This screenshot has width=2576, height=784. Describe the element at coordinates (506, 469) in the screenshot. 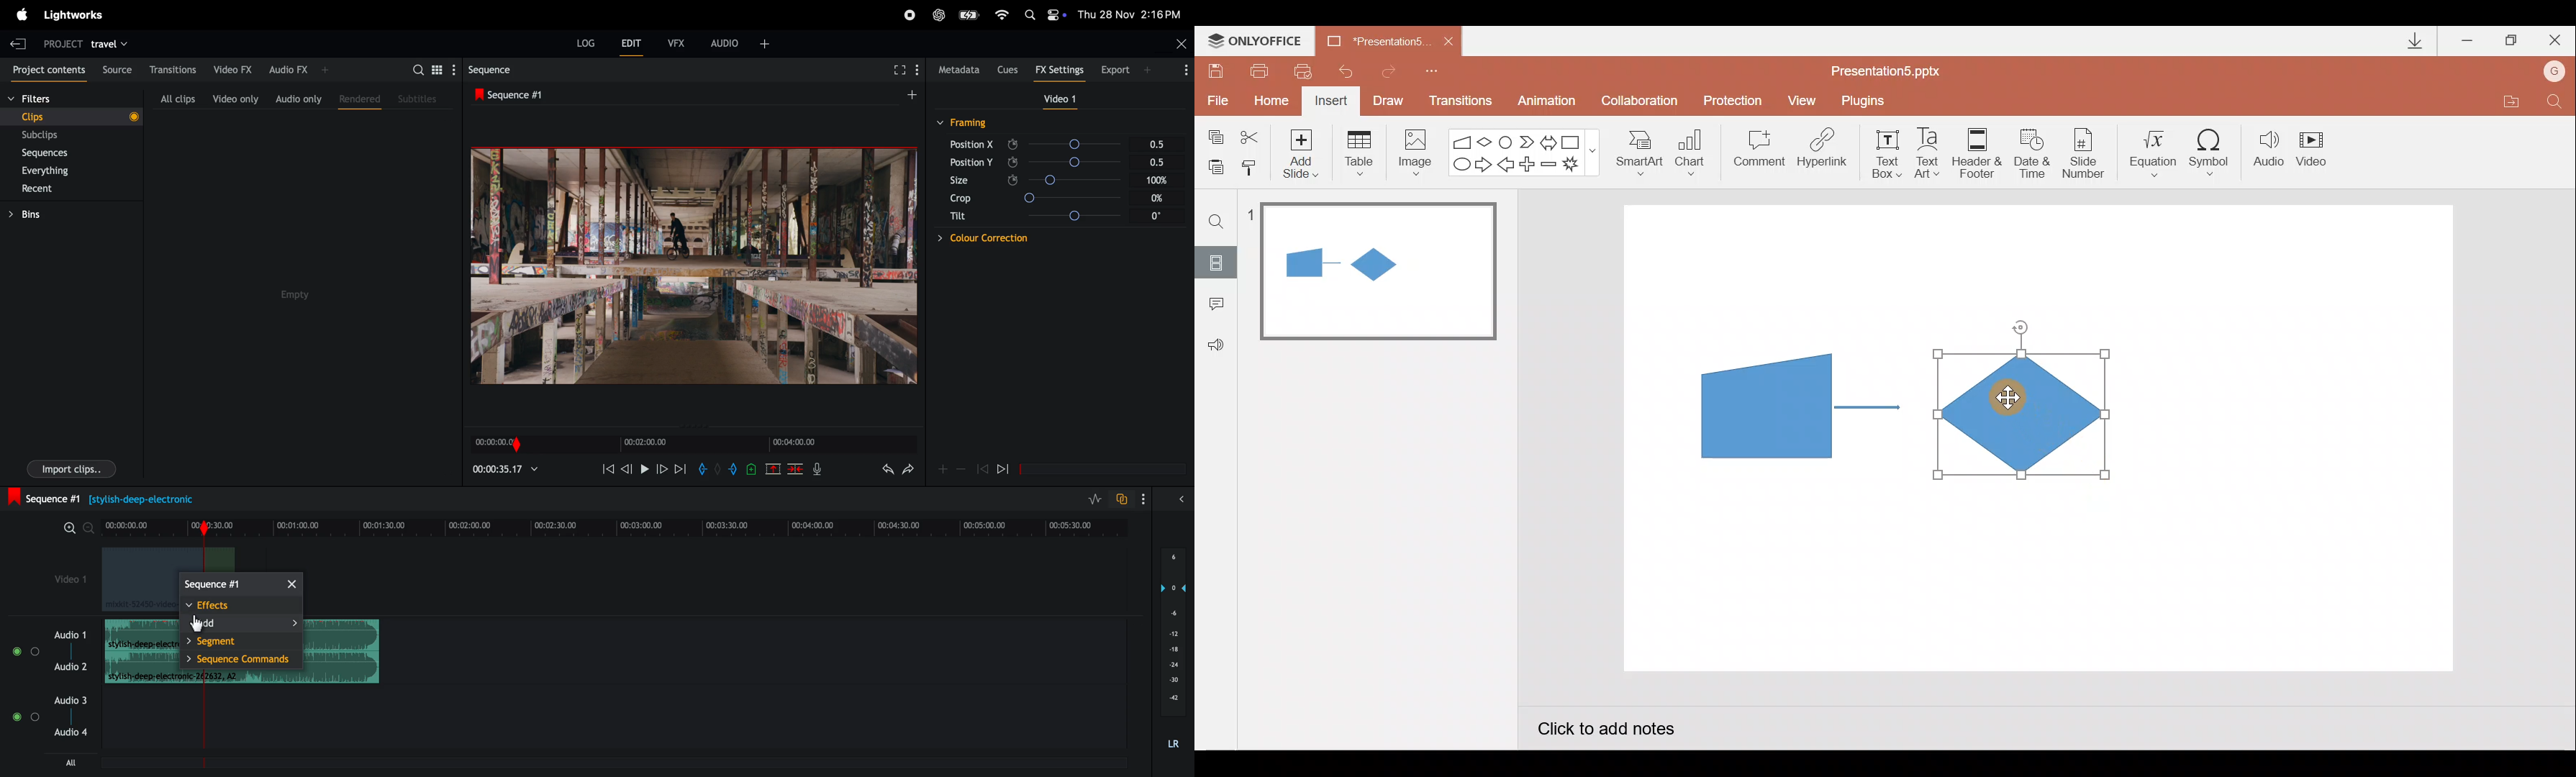

I see `play time` at that location.